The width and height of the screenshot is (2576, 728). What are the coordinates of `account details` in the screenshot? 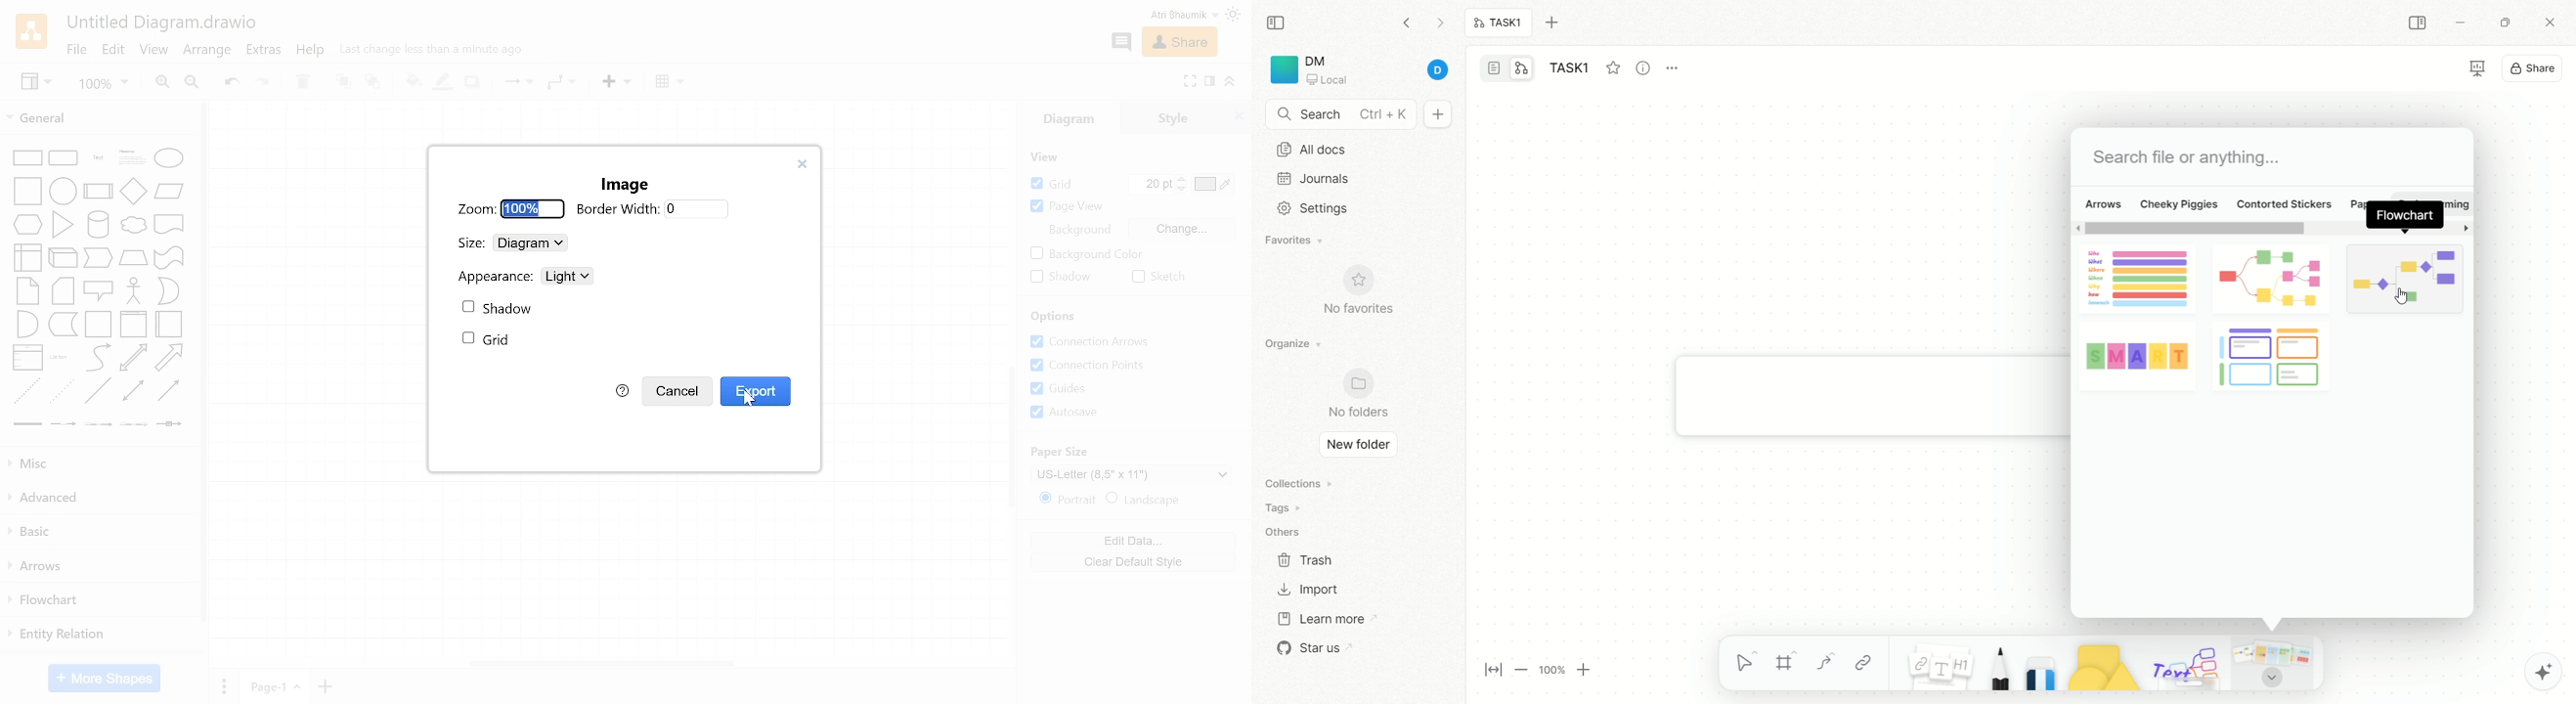 It's located at (1380, 71).